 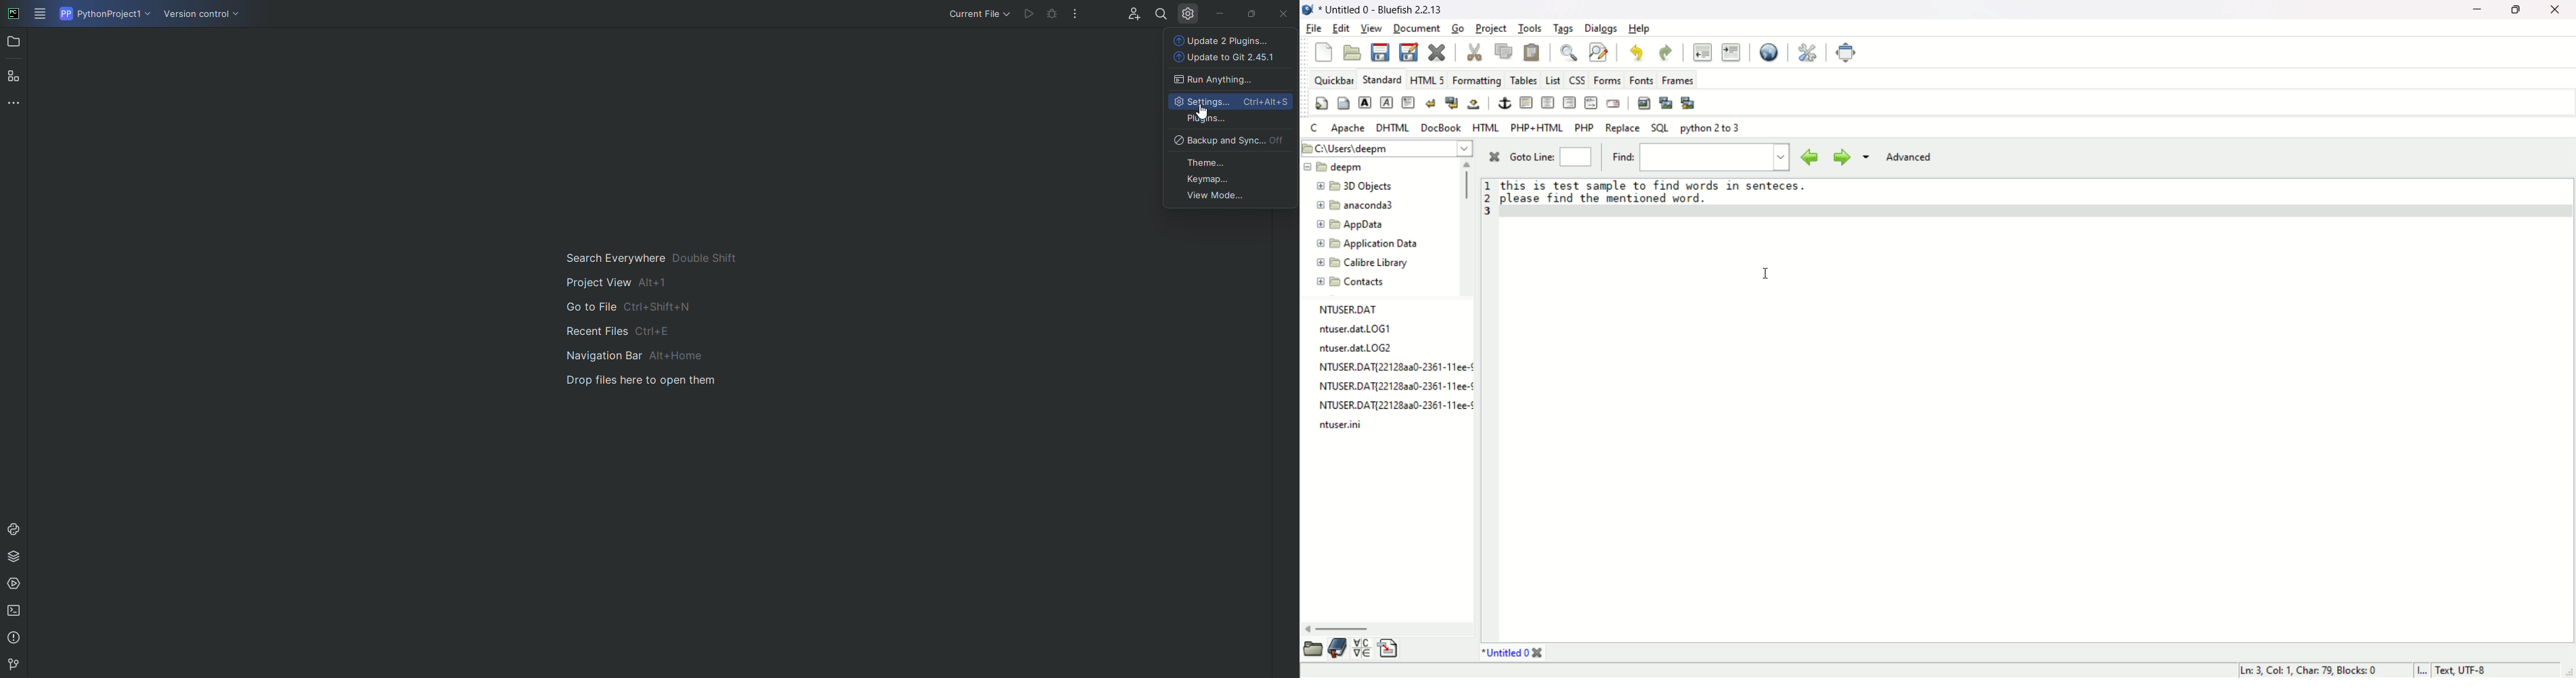 What do you see at coordinates (1667, 101) in the screenshot?
I see `insert thumbnail` at bounding box center [1667, 101].